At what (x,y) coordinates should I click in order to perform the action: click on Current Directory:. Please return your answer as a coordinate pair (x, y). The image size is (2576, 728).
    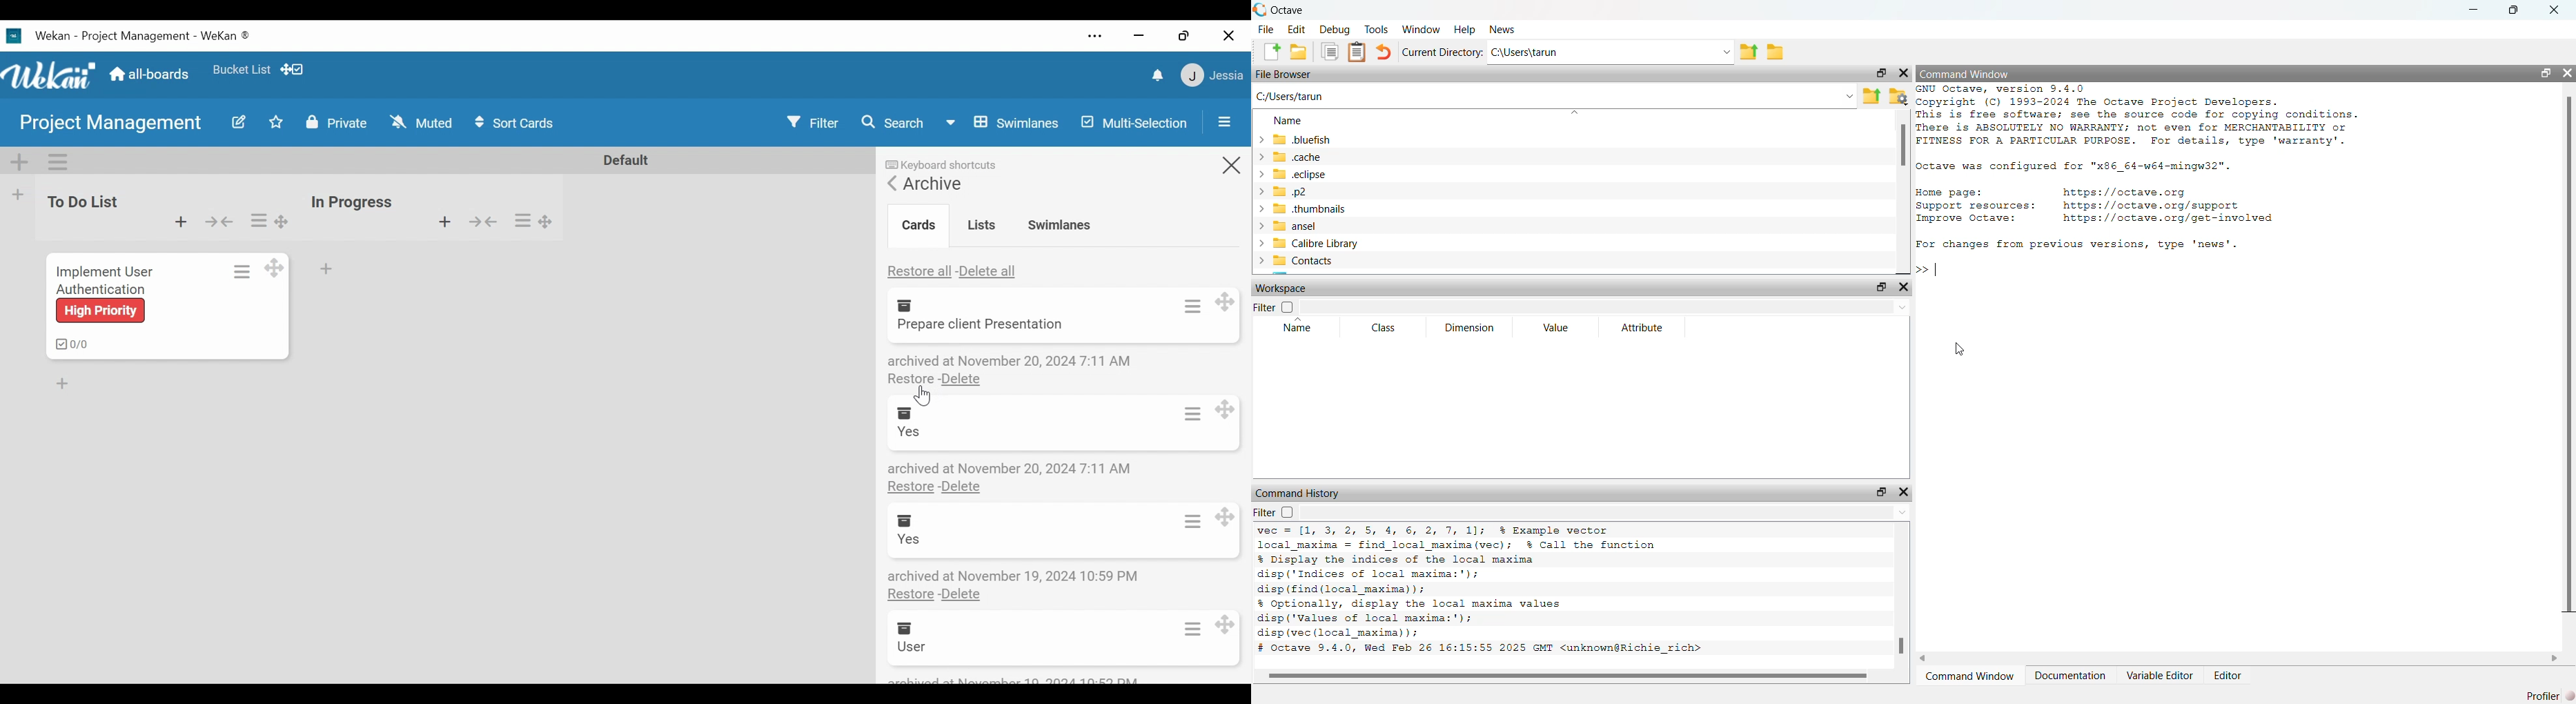
    Looking at the image, I should click on (1443, 52).